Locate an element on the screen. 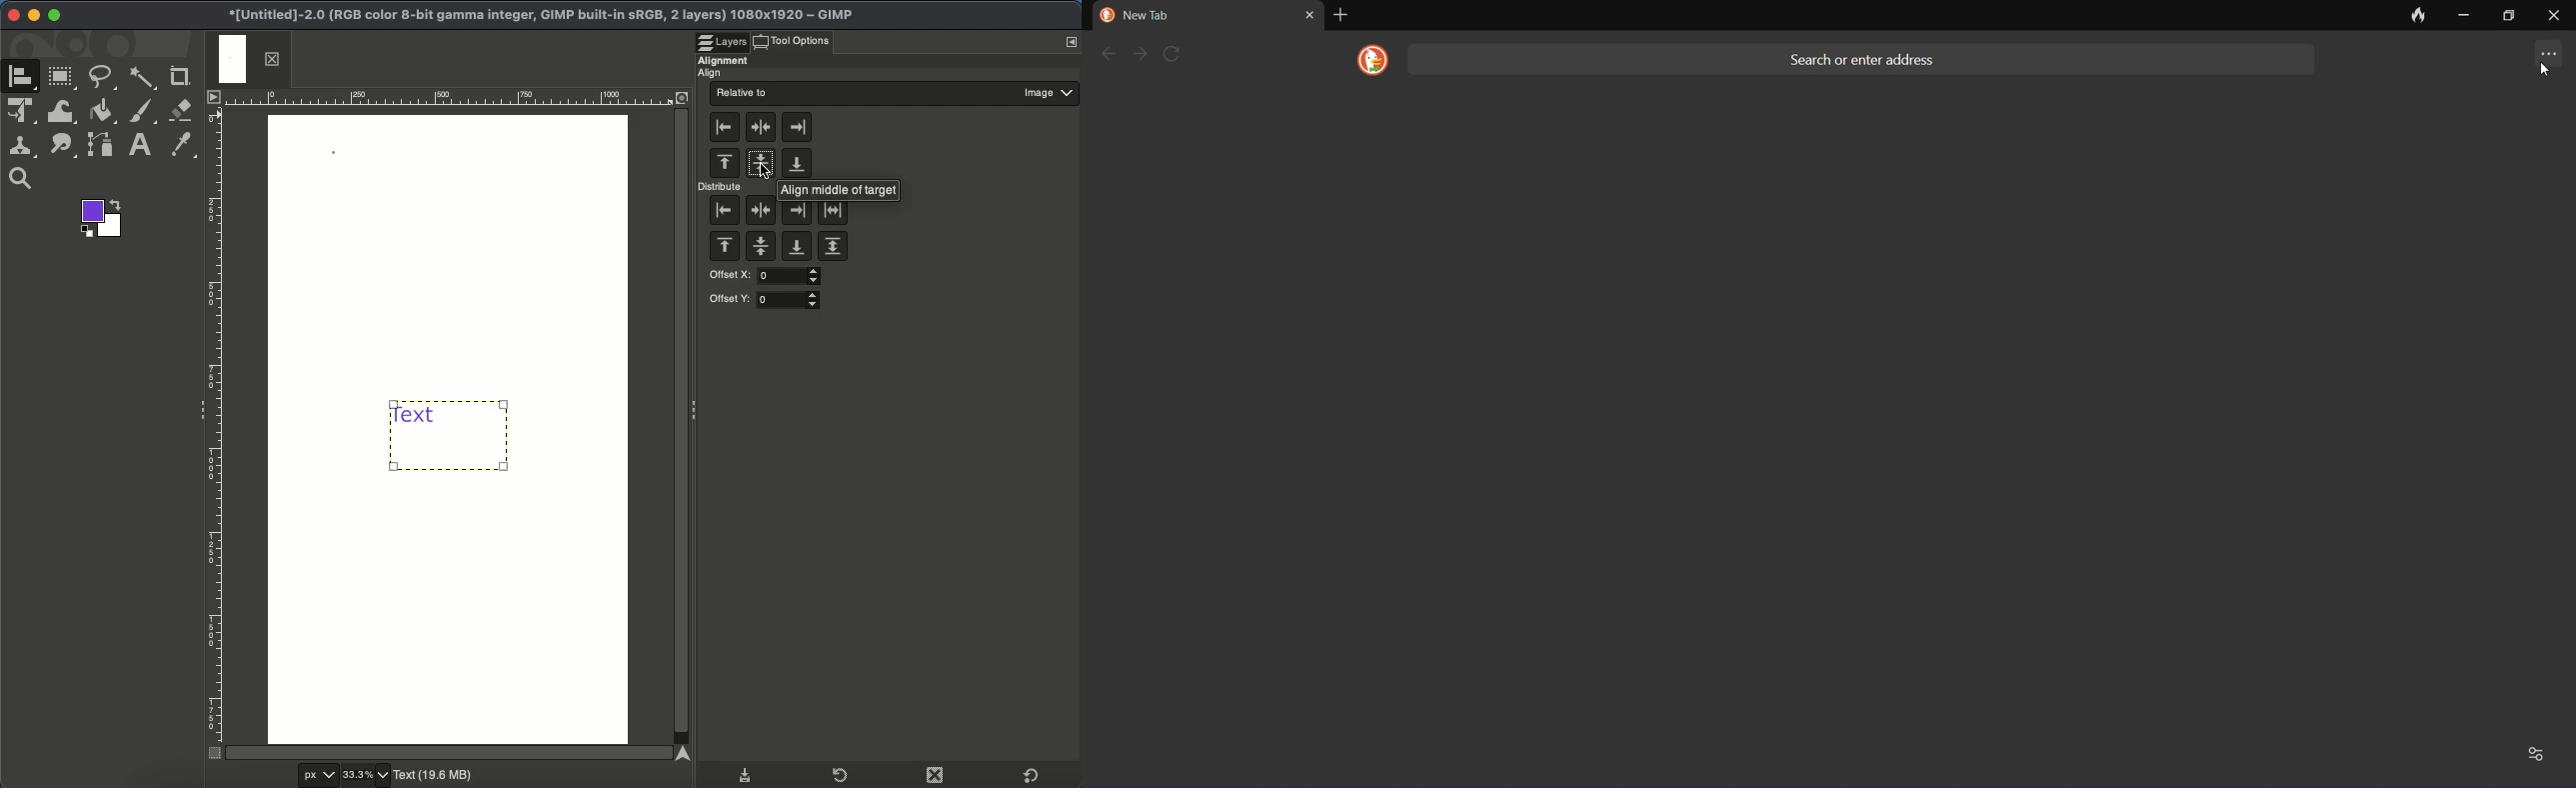 The width and height of the screenshot is (2576, 812). Tab is located at coordinates (247, 60).